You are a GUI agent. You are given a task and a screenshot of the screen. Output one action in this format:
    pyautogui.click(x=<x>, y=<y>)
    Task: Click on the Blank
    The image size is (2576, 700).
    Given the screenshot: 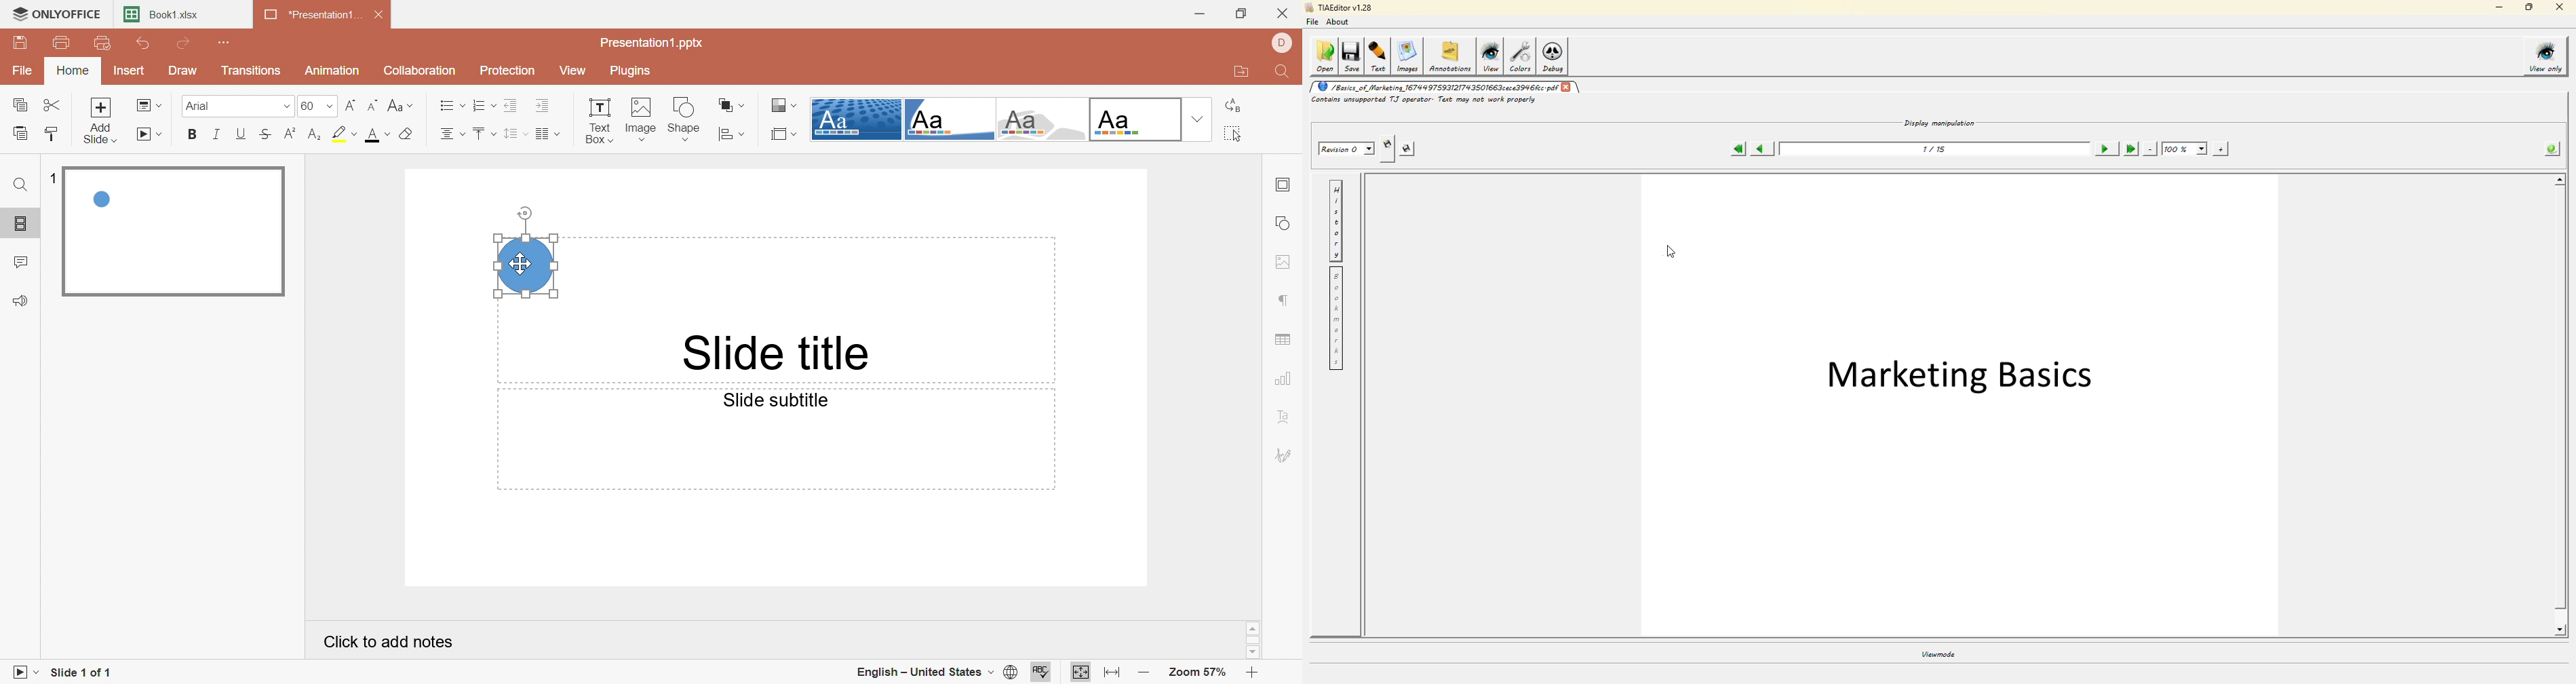 What is the action you would take?
    pyautogui.click(x=1135, y=119)
    